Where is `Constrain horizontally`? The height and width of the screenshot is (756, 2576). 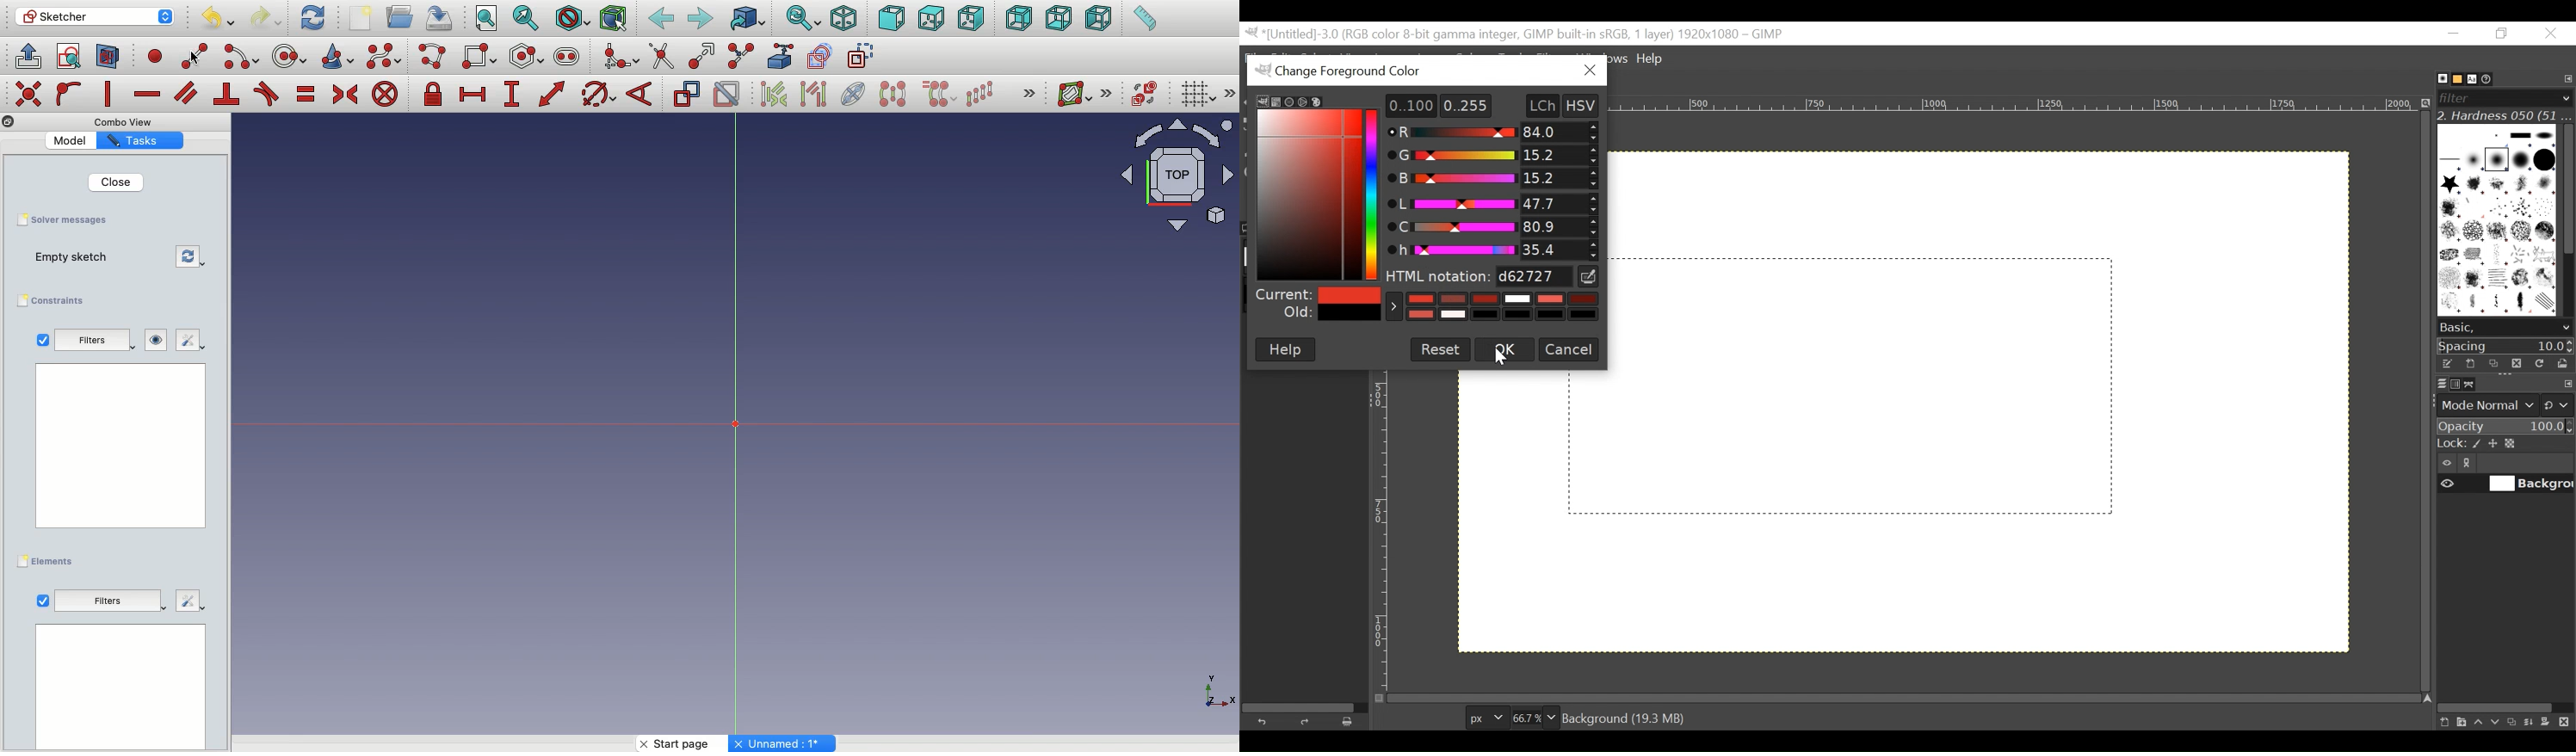 Constrain horizontally is located at coordinates (146, 96).